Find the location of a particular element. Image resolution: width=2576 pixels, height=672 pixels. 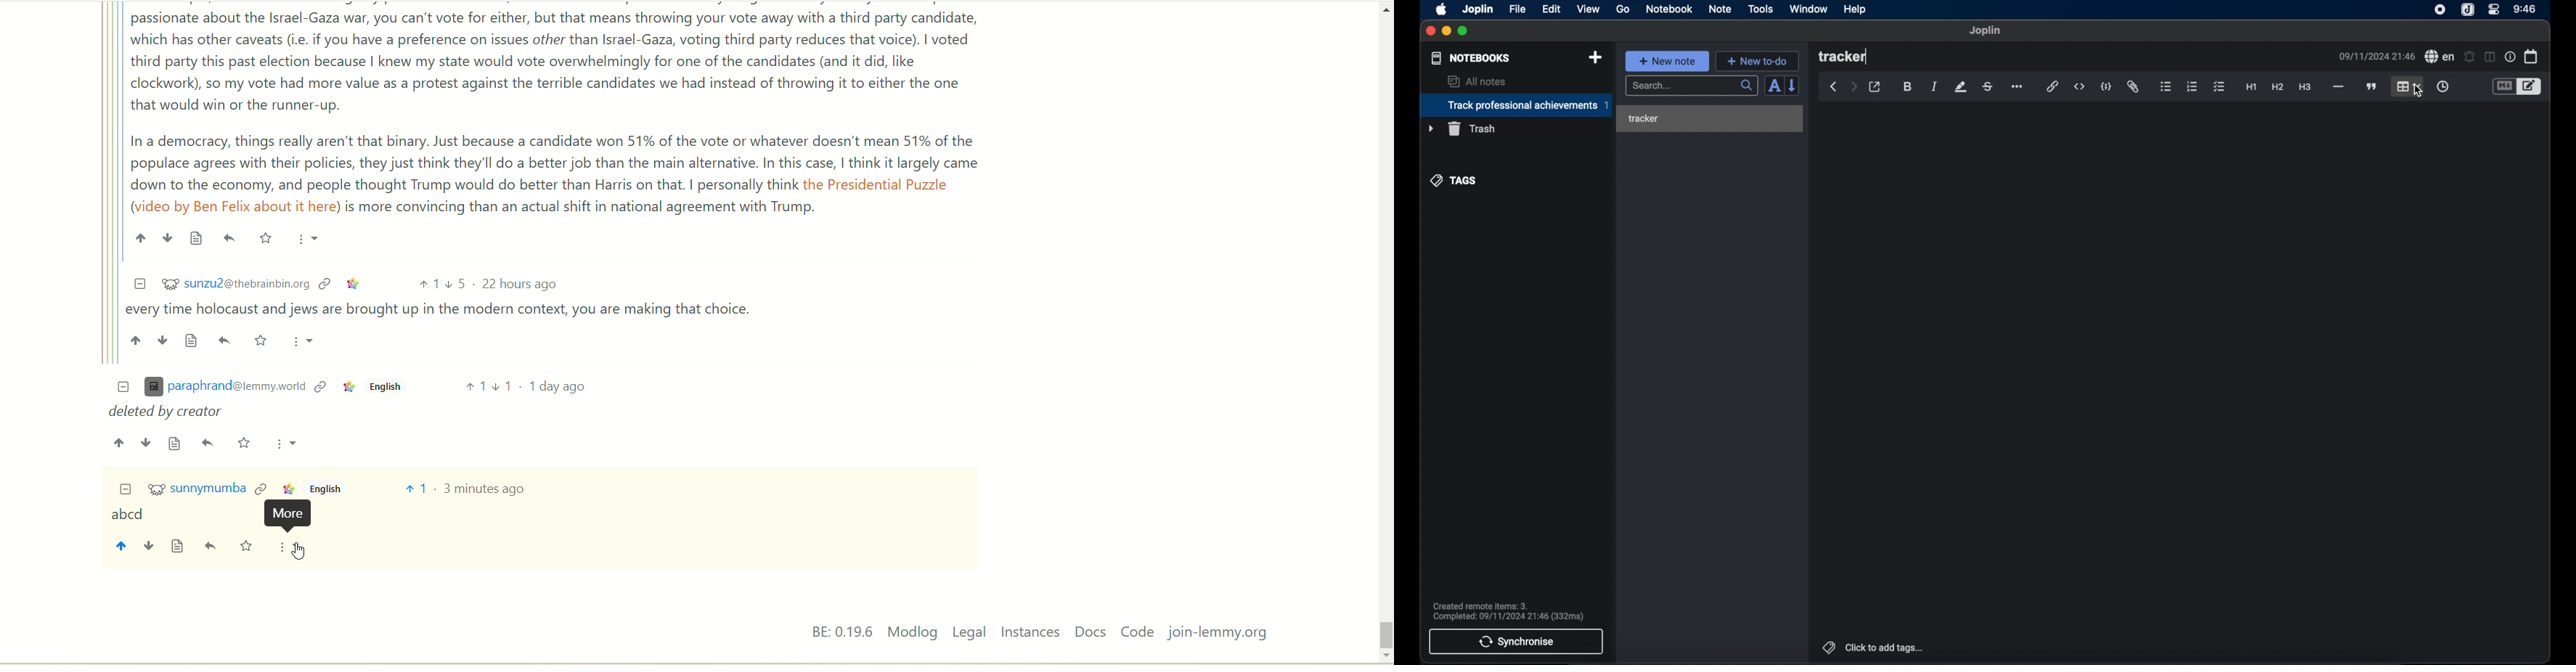

sync notification is located at coordinates (1508, 611).